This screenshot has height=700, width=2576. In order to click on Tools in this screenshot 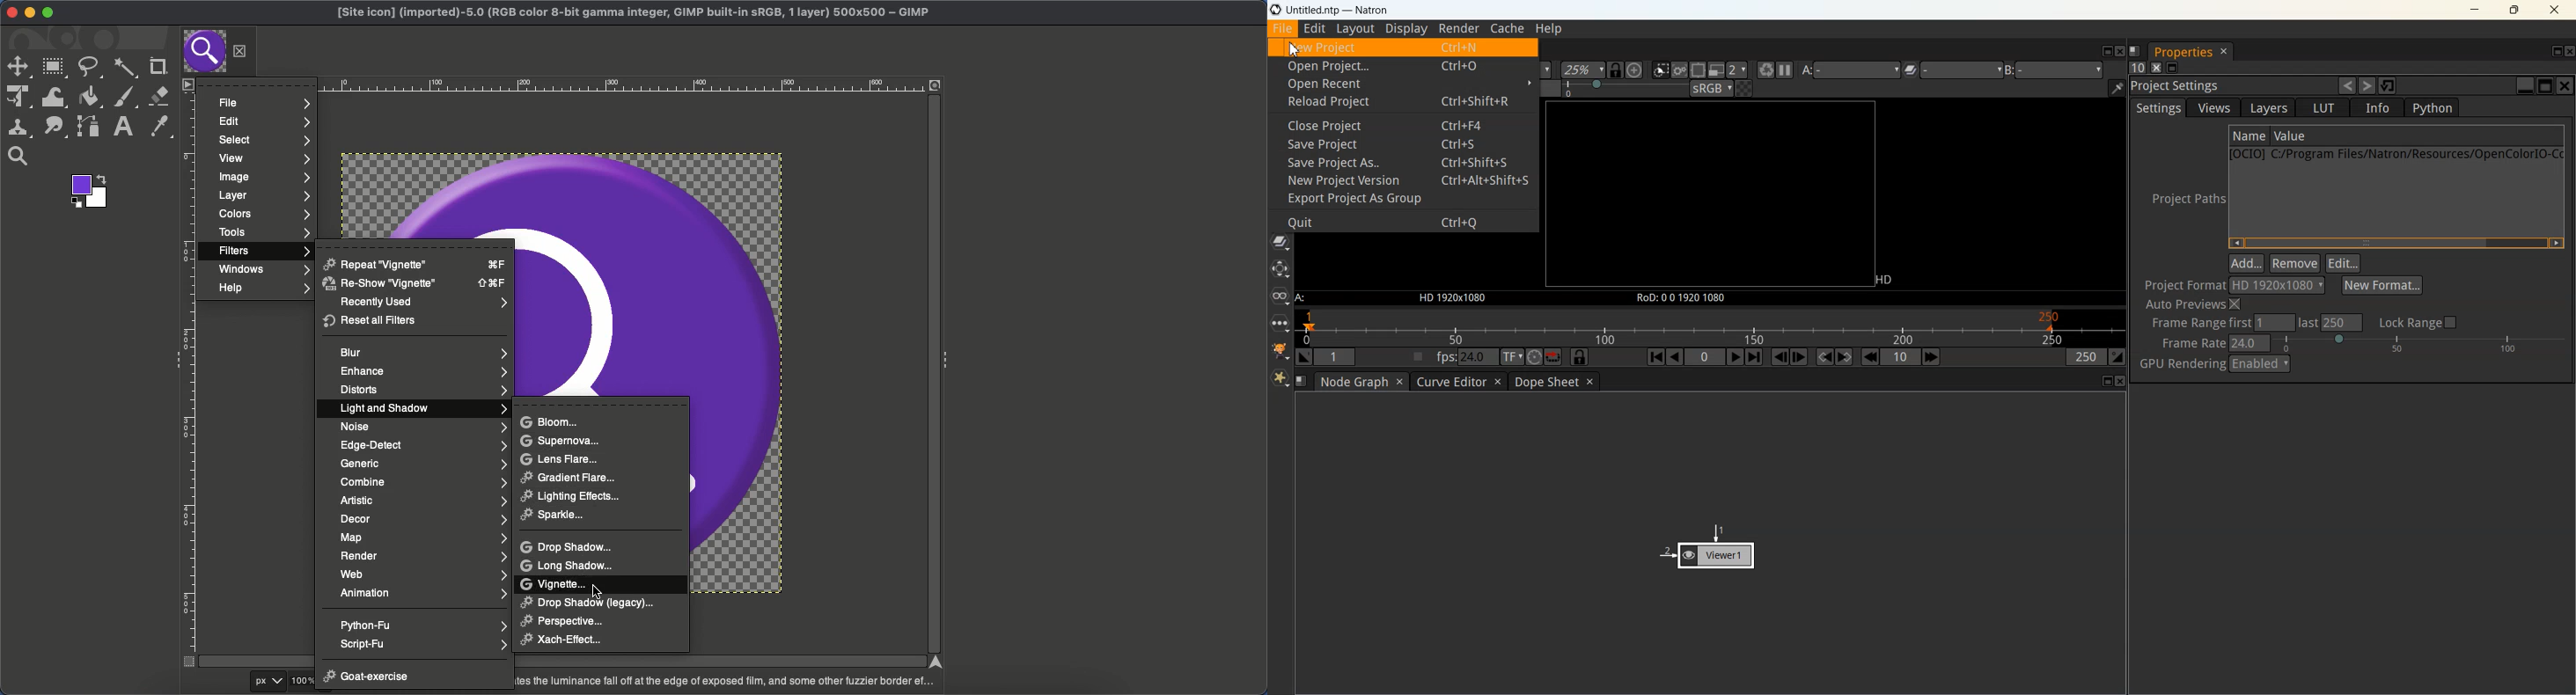, I will do `click(263, 234)`.